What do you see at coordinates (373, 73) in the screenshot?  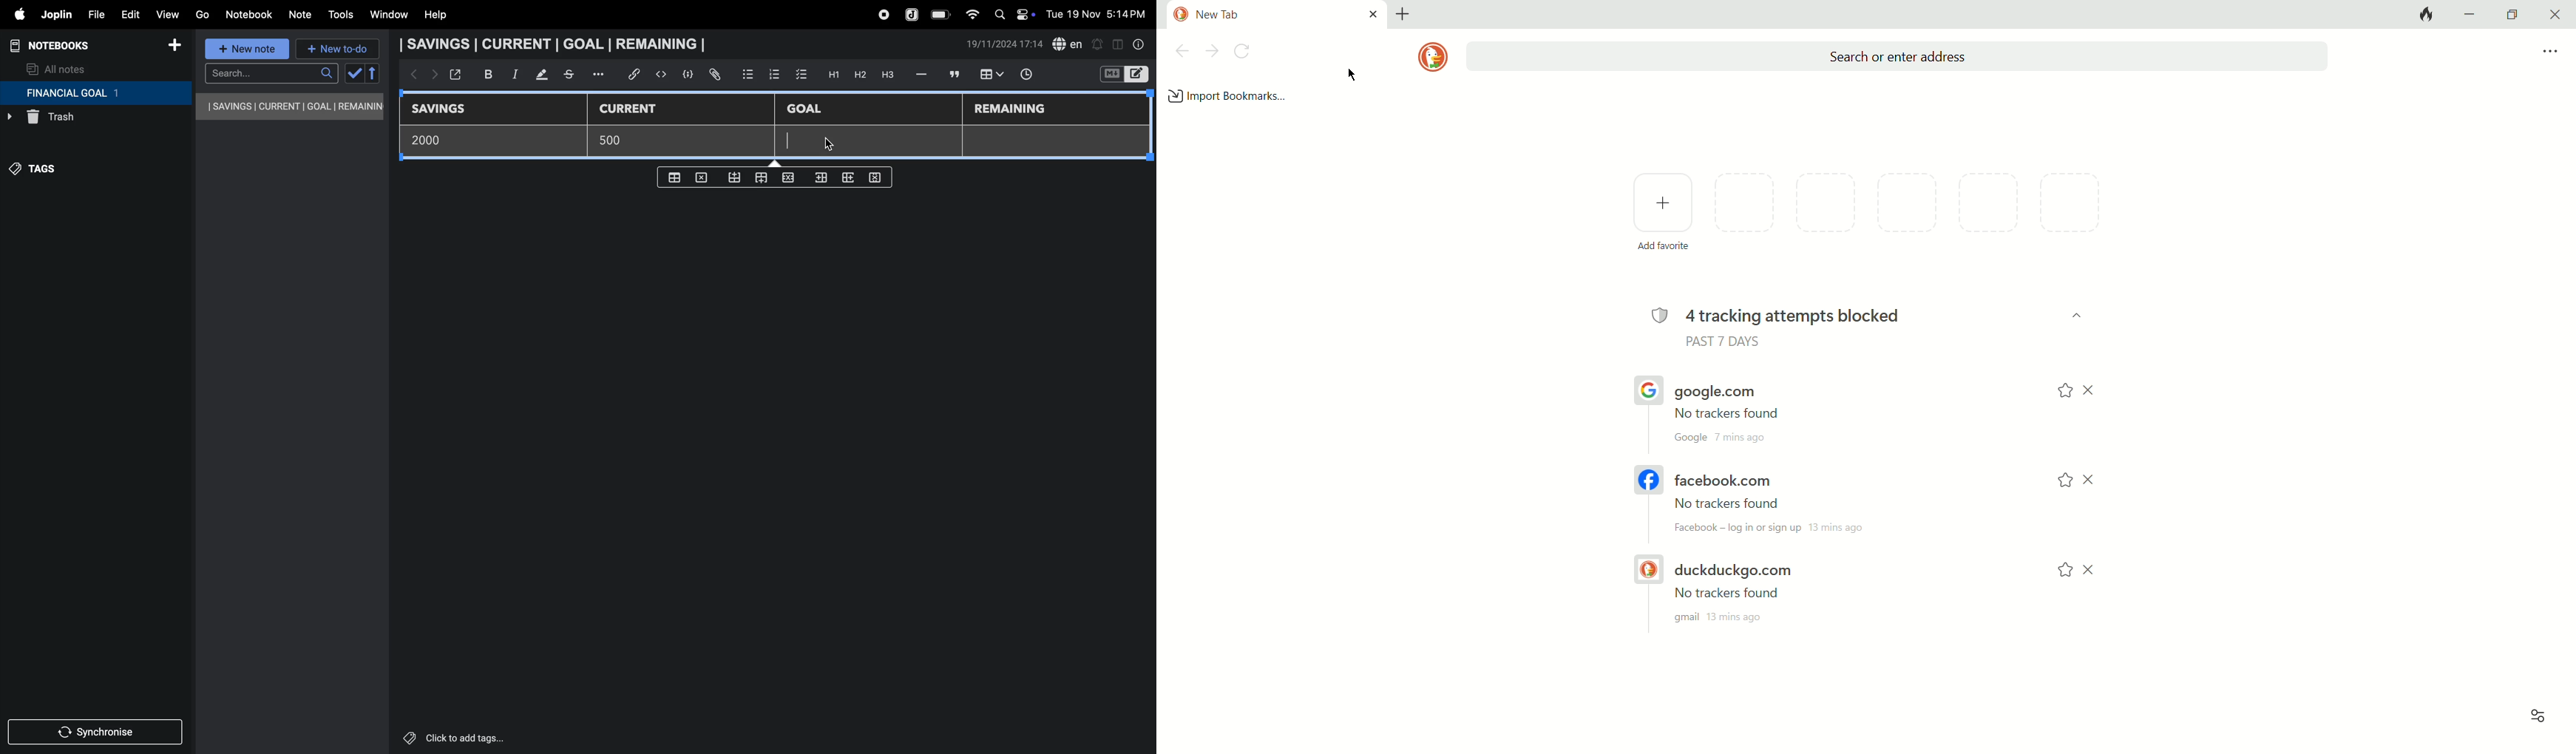 I see `reverse sort order` at bounding box center [373, 73].